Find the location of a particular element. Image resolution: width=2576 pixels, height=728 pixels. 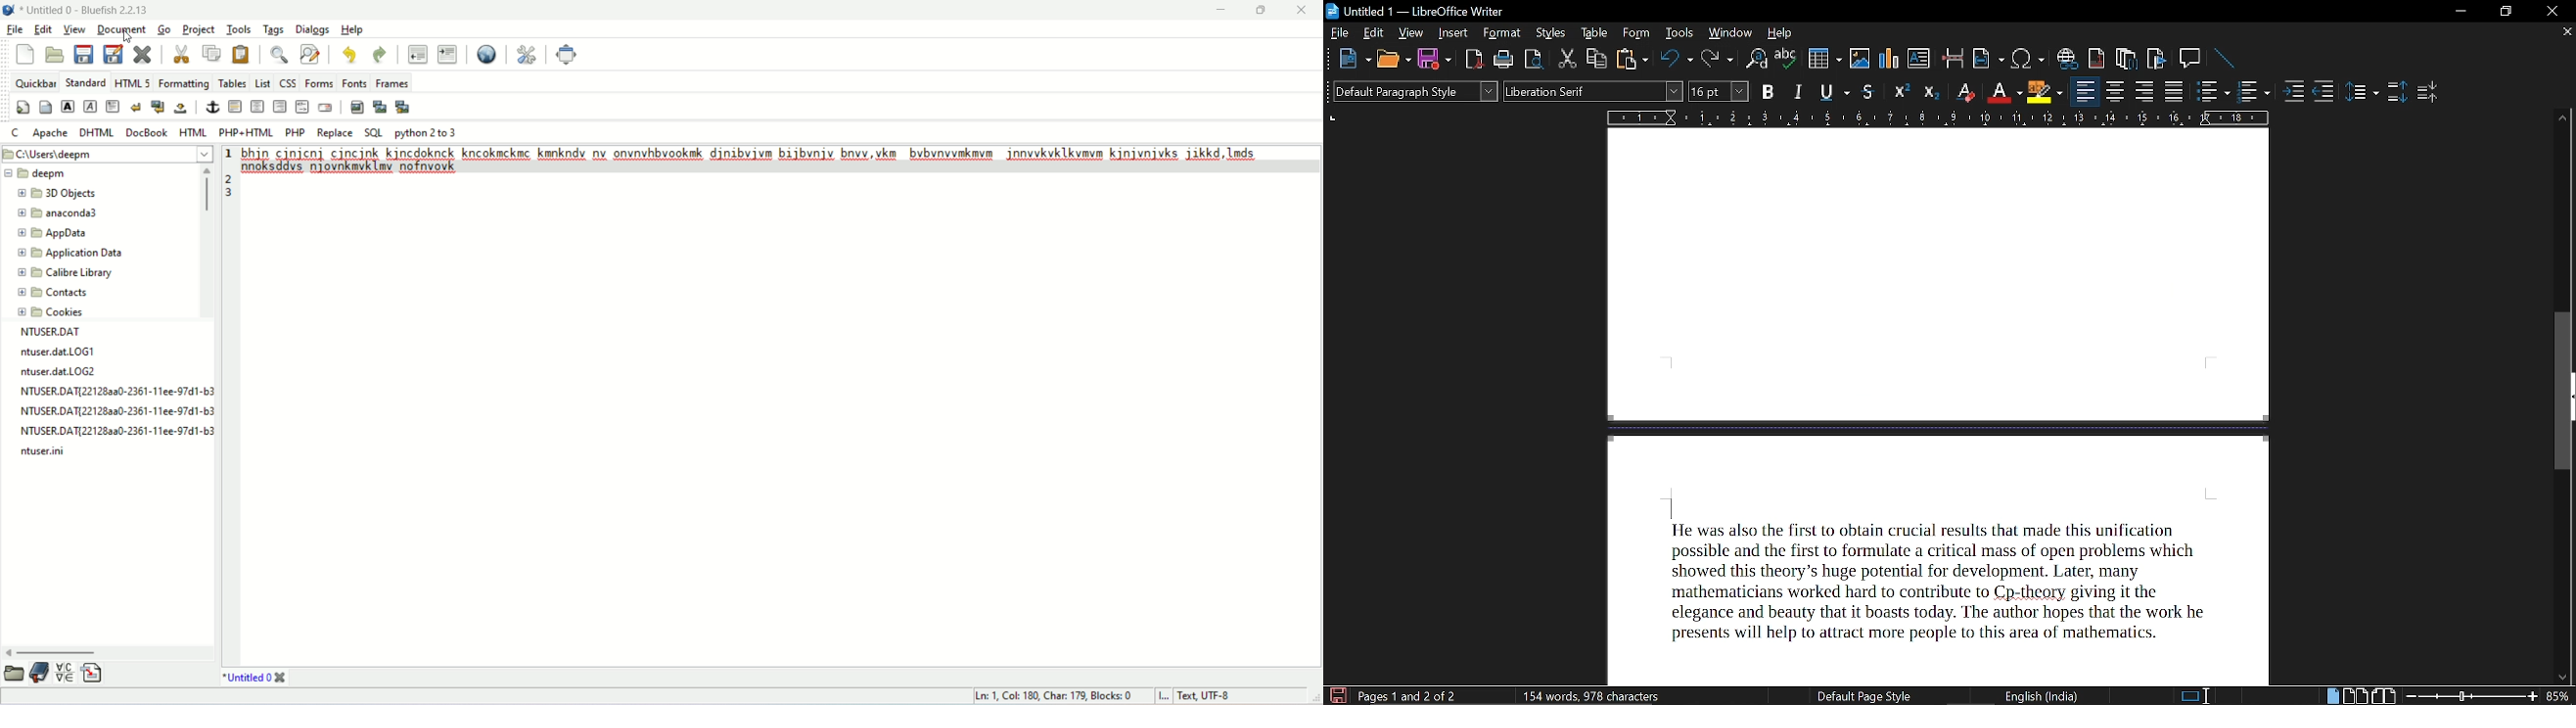

Line is located at coordinates (2225, 58).